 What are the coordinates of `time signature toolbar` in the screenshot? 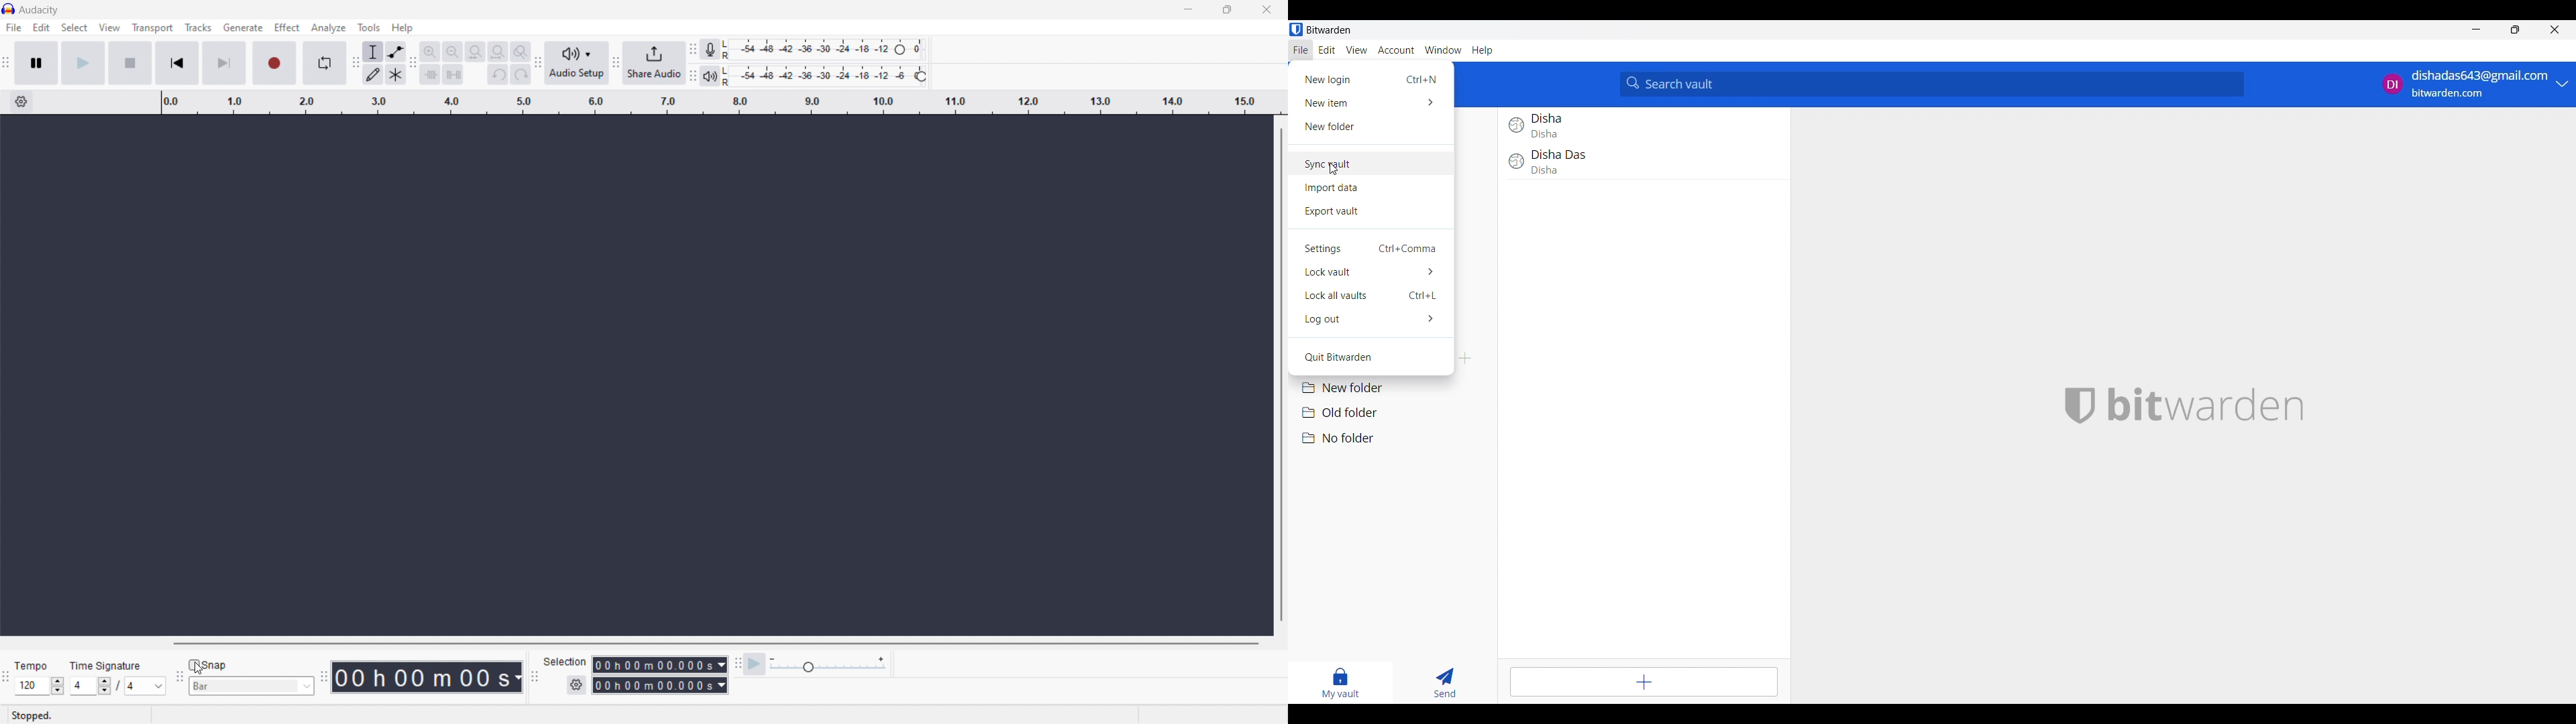 It's located at (8, 677).